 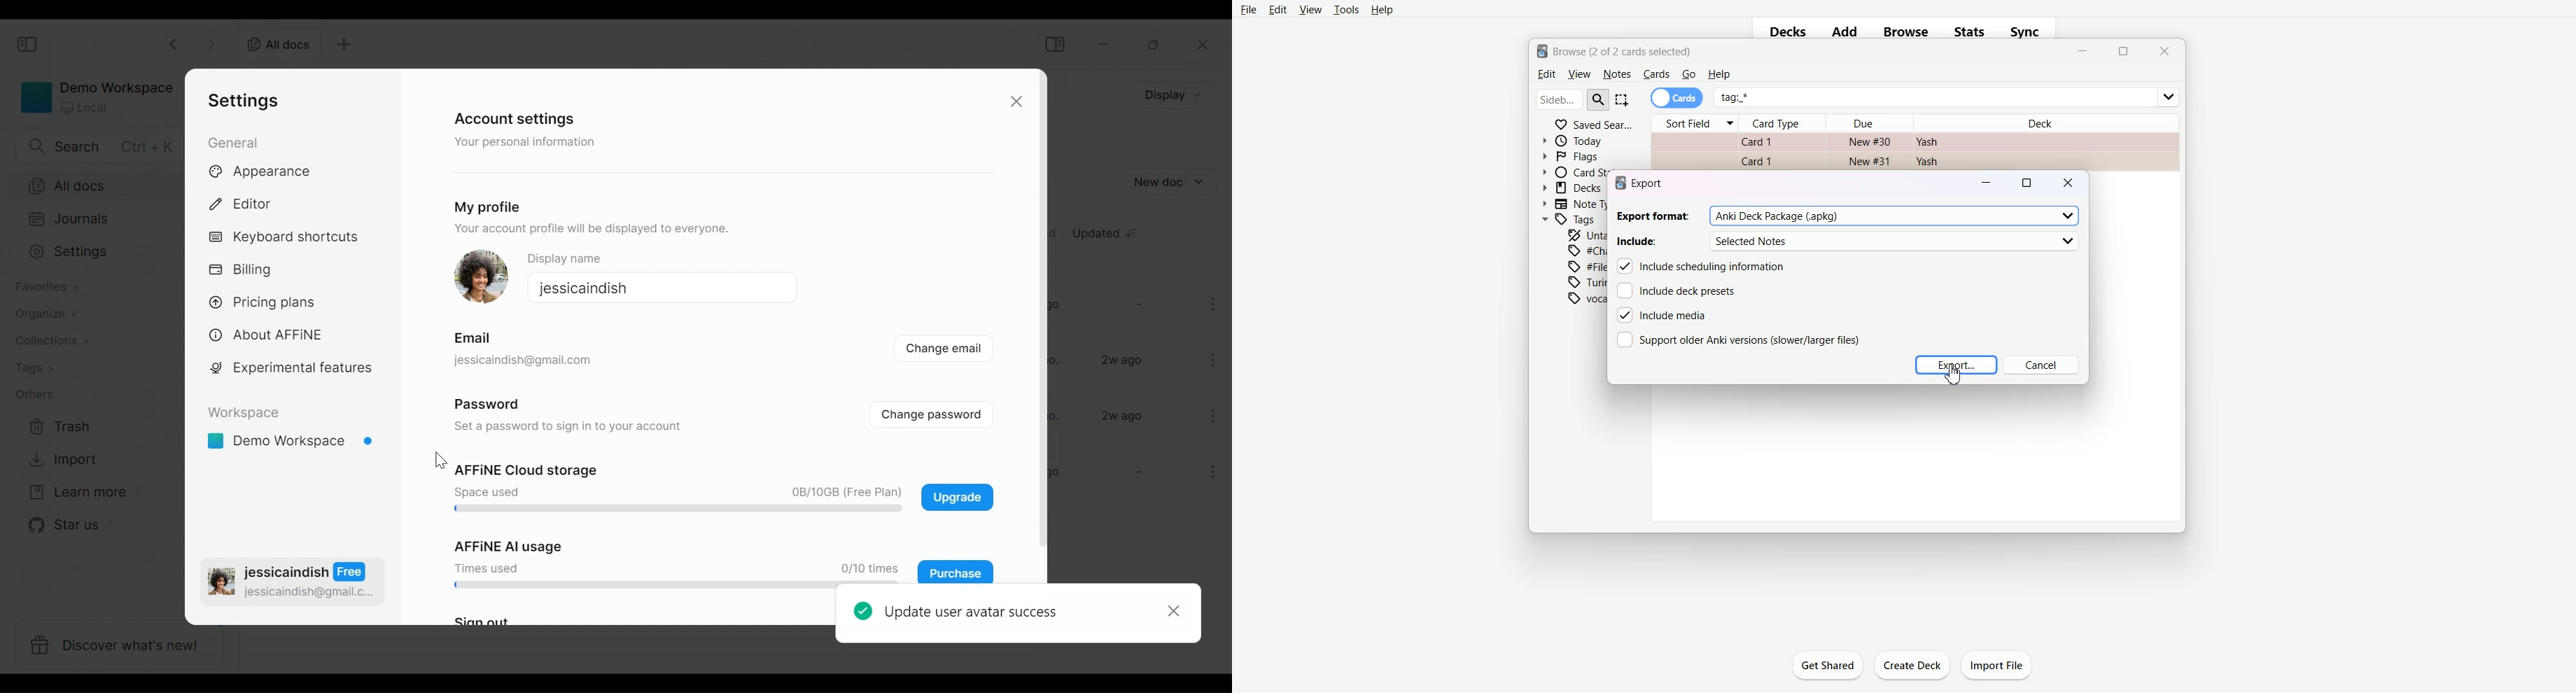 What do you see at coordinates (1987, 182) in the screenshot?
I see `Minimize` at bounding box center [1987, 182].